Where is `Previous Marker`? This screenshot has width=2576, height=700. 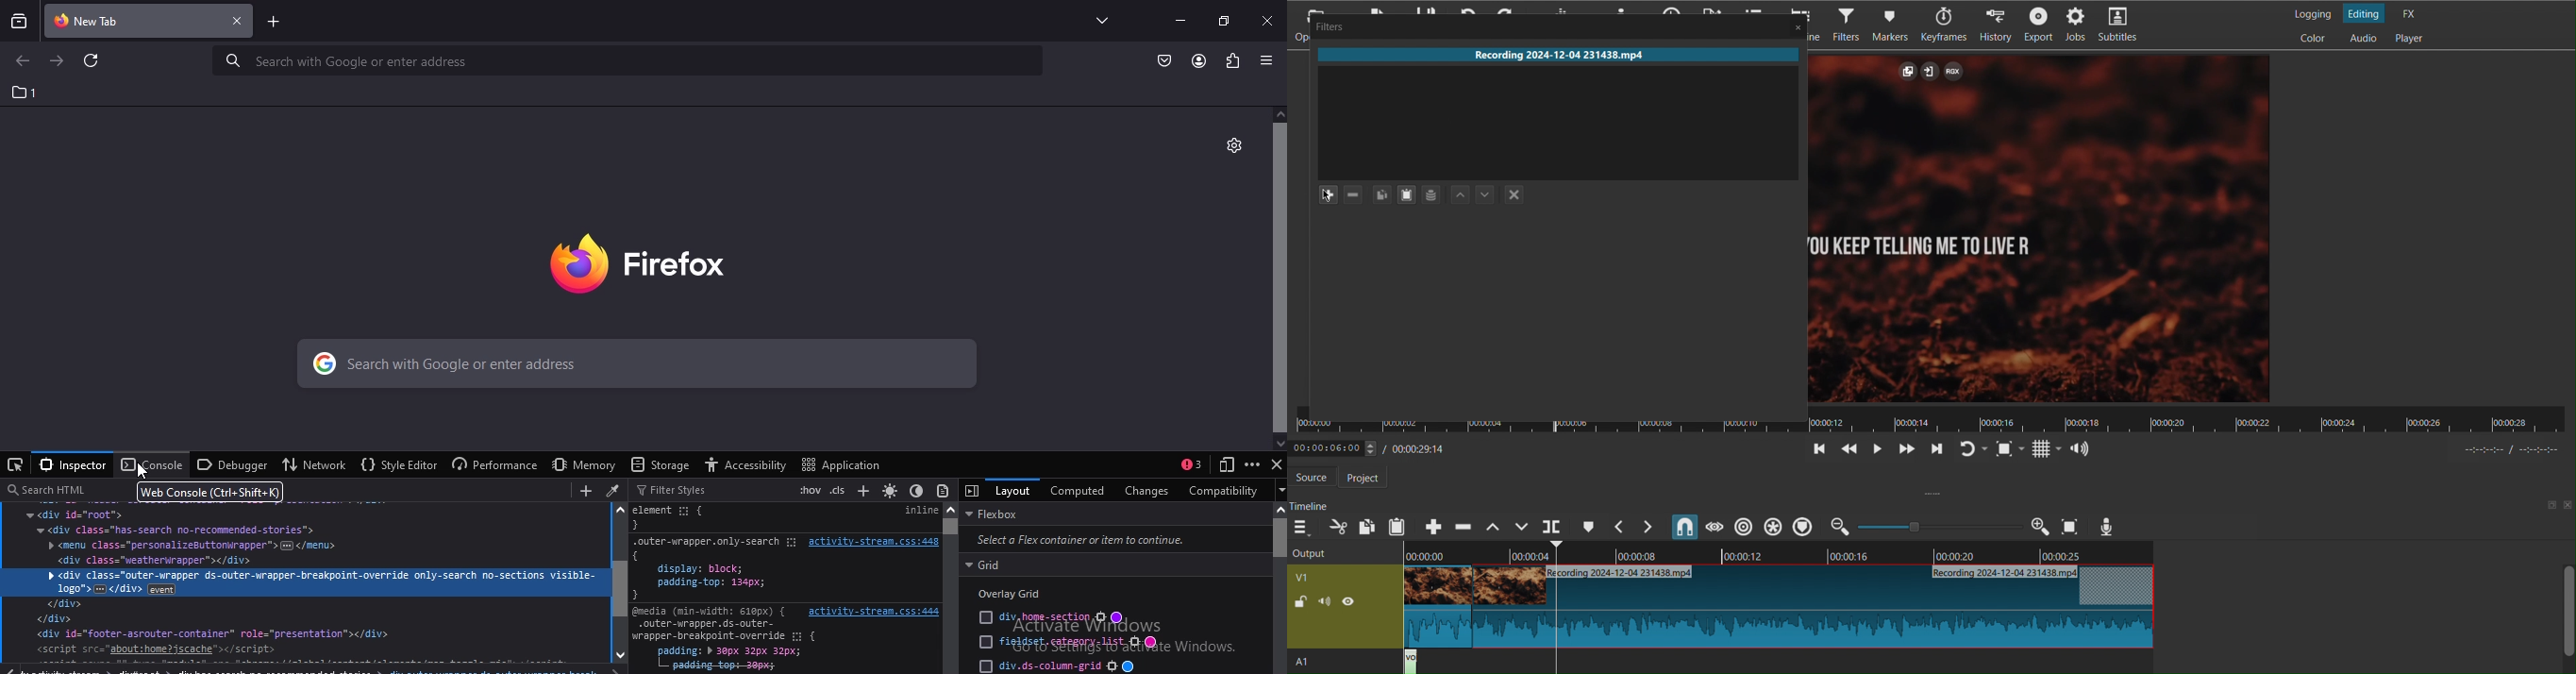
Previous Marker is located at coordinates (1621, 527).